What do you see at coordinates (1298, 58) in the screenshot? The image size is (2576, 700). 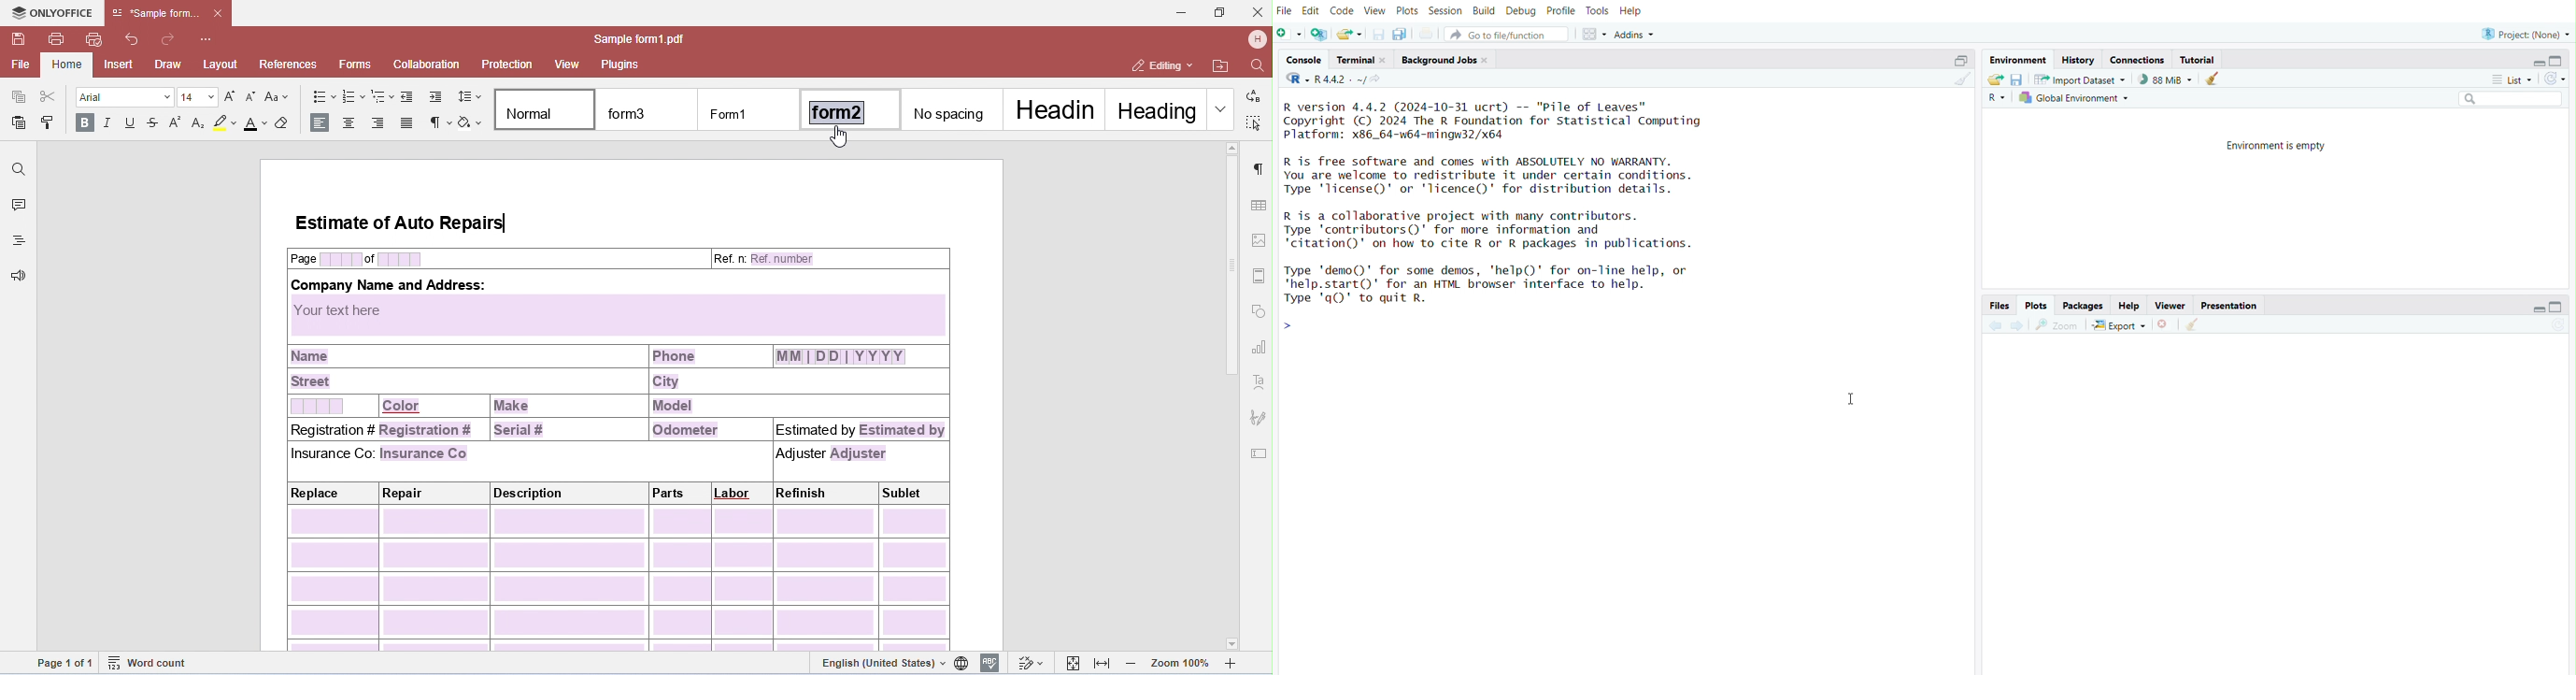 I see `console` at bounding box center [1298, 58].